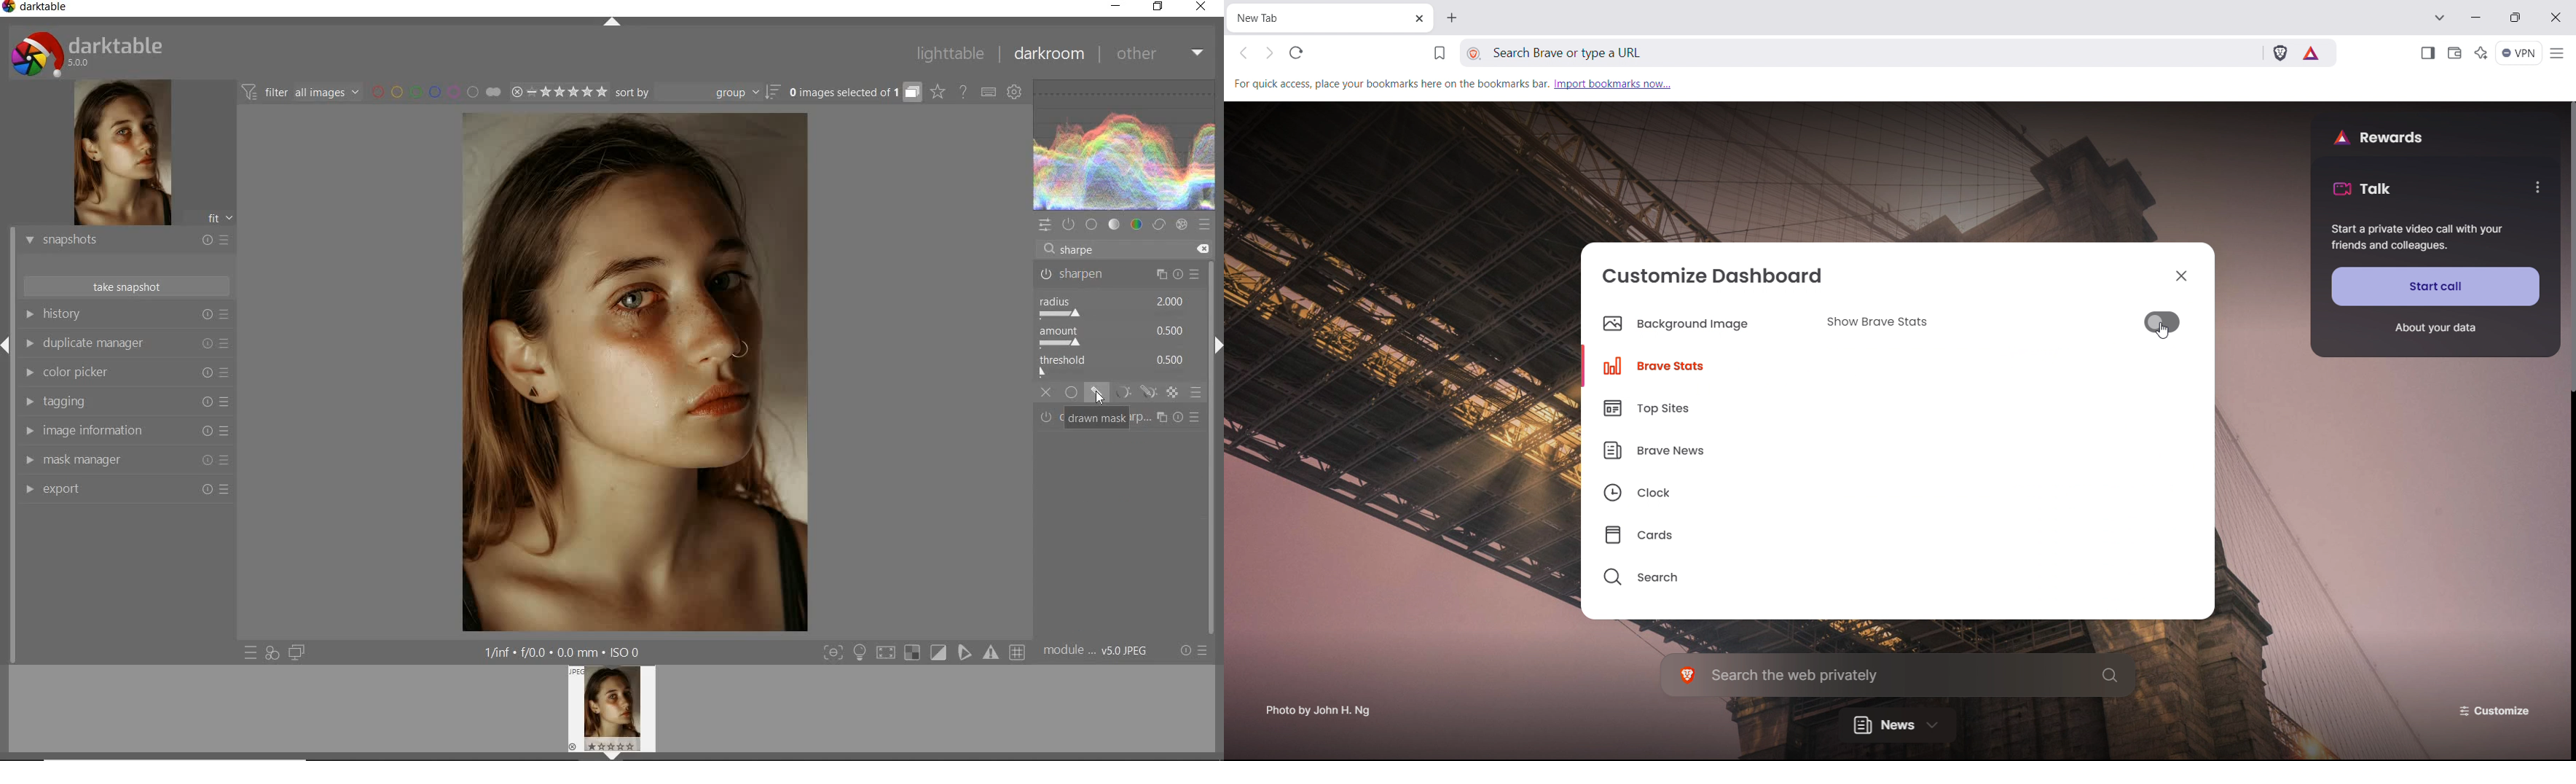 This screenshot has height=784, width=2576. I want to click on tone, so click(1115, 225).